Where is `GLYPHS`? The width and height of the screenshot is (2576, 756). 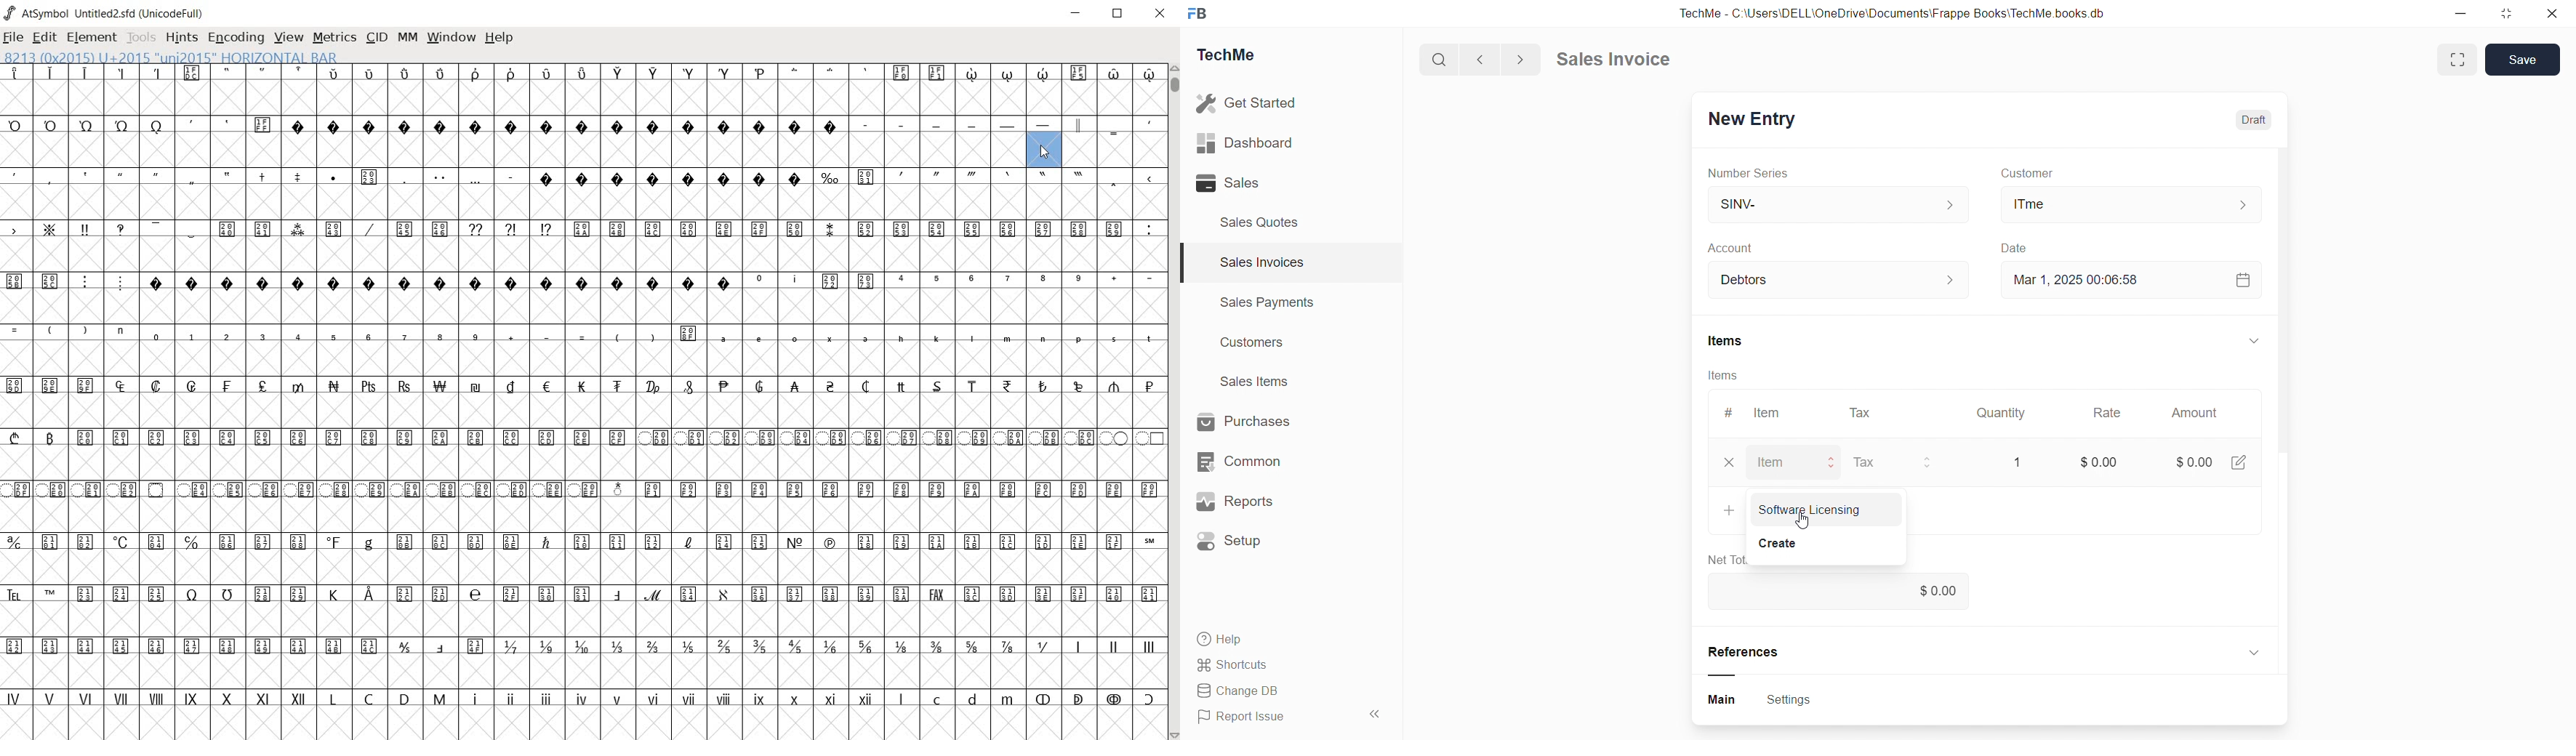 GLYPHS is located at coordinates (582, 399).